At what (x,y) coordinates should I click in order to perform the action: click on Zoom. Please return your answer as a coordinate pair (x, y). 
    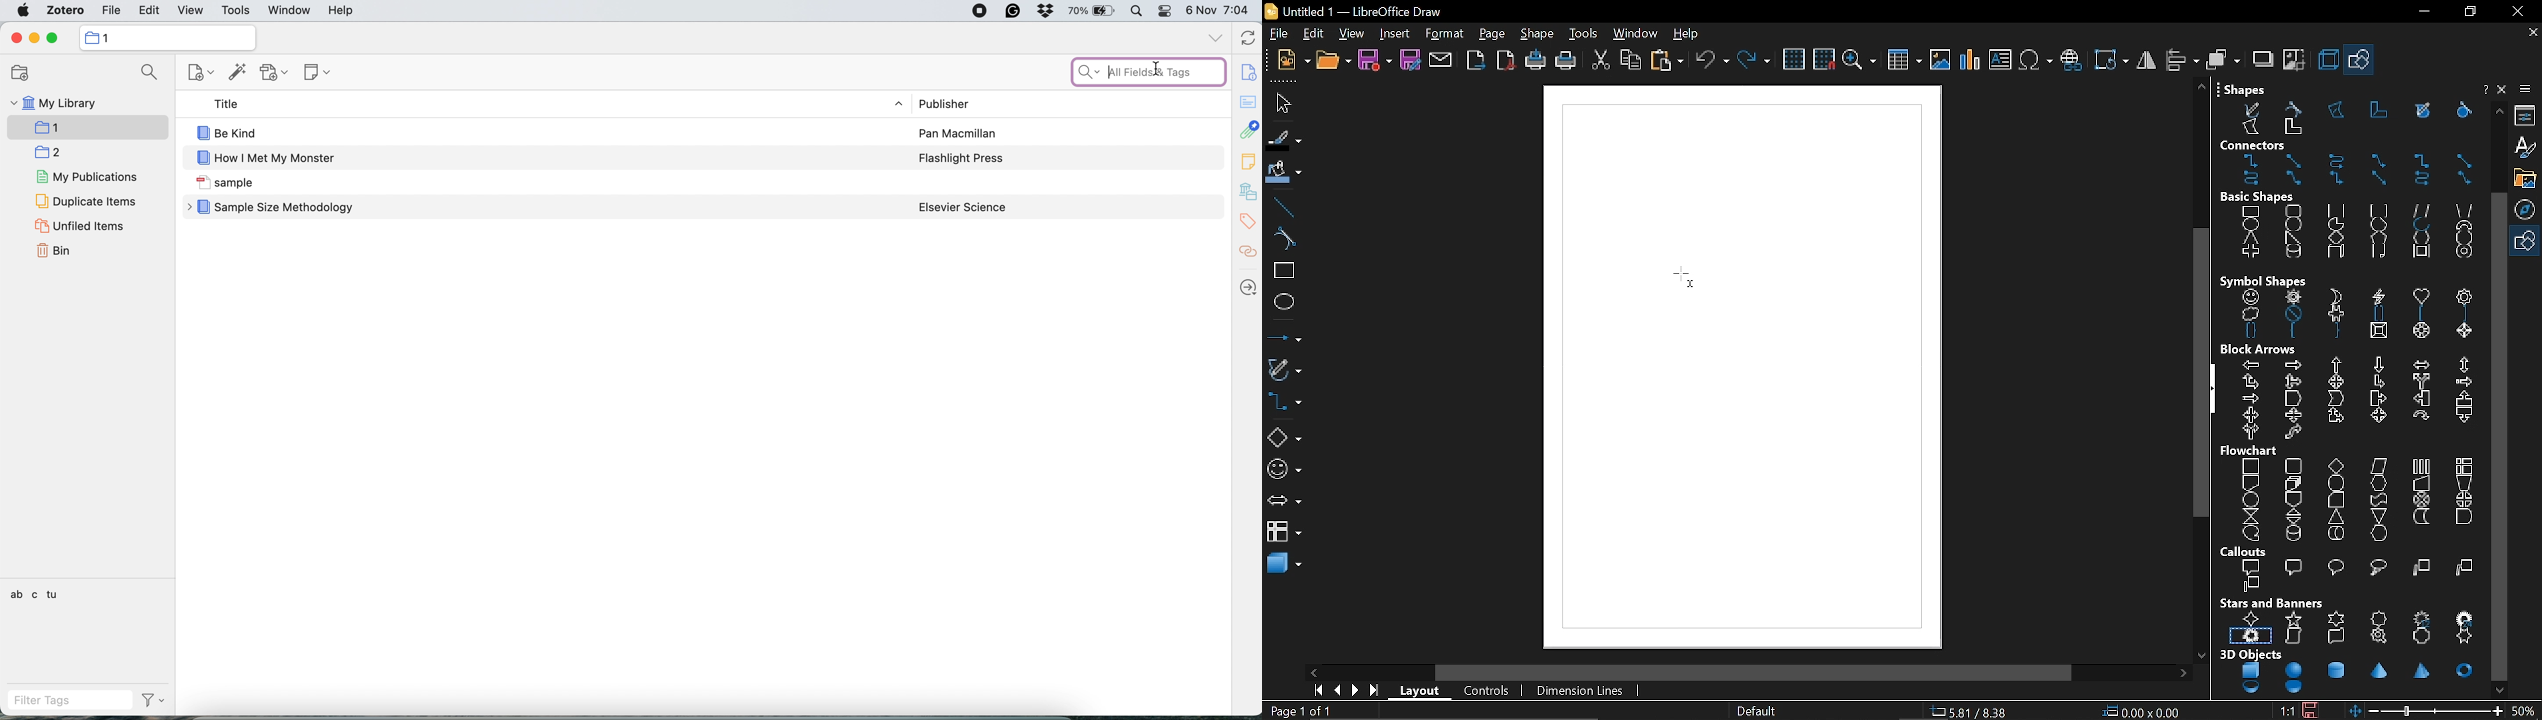
    Looking at the image, I should click on (2527, 710).